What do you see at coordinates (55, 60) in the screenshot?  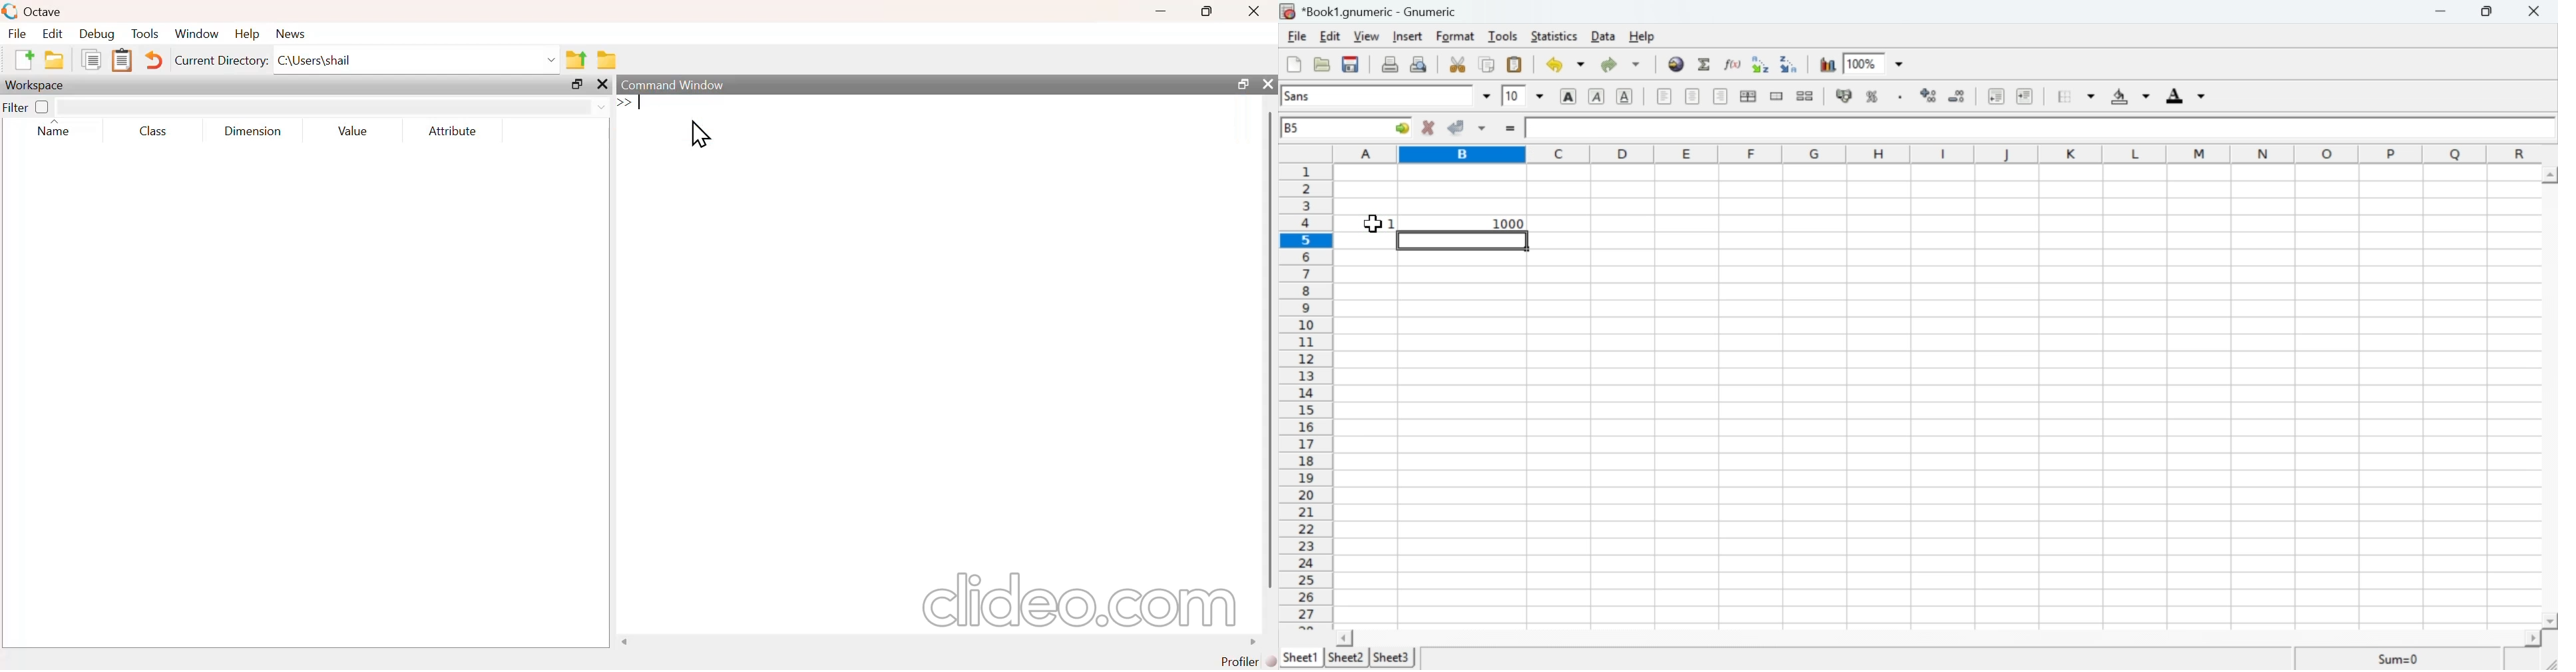 I see `open an existing file in editor` at bounding box center [55, 60].